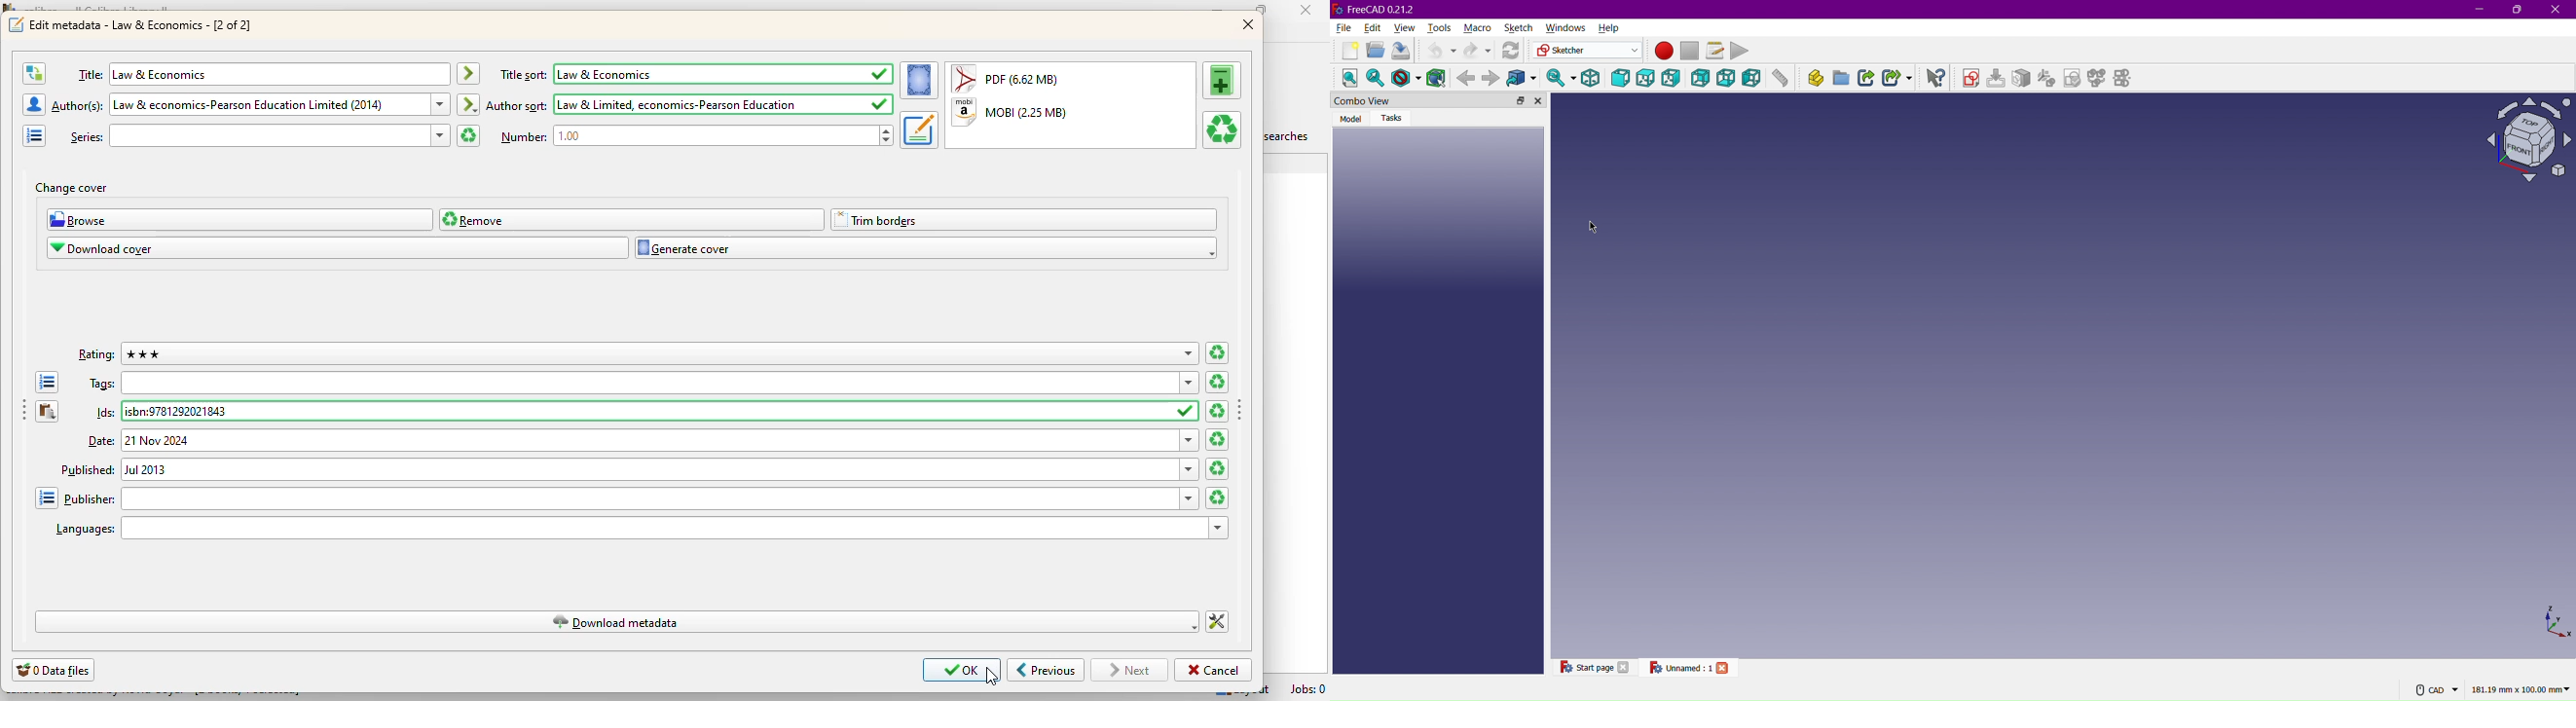 Image resolution: width=2576 pixels, height=728 pixels. I want to click on paste, so click(48, 412).